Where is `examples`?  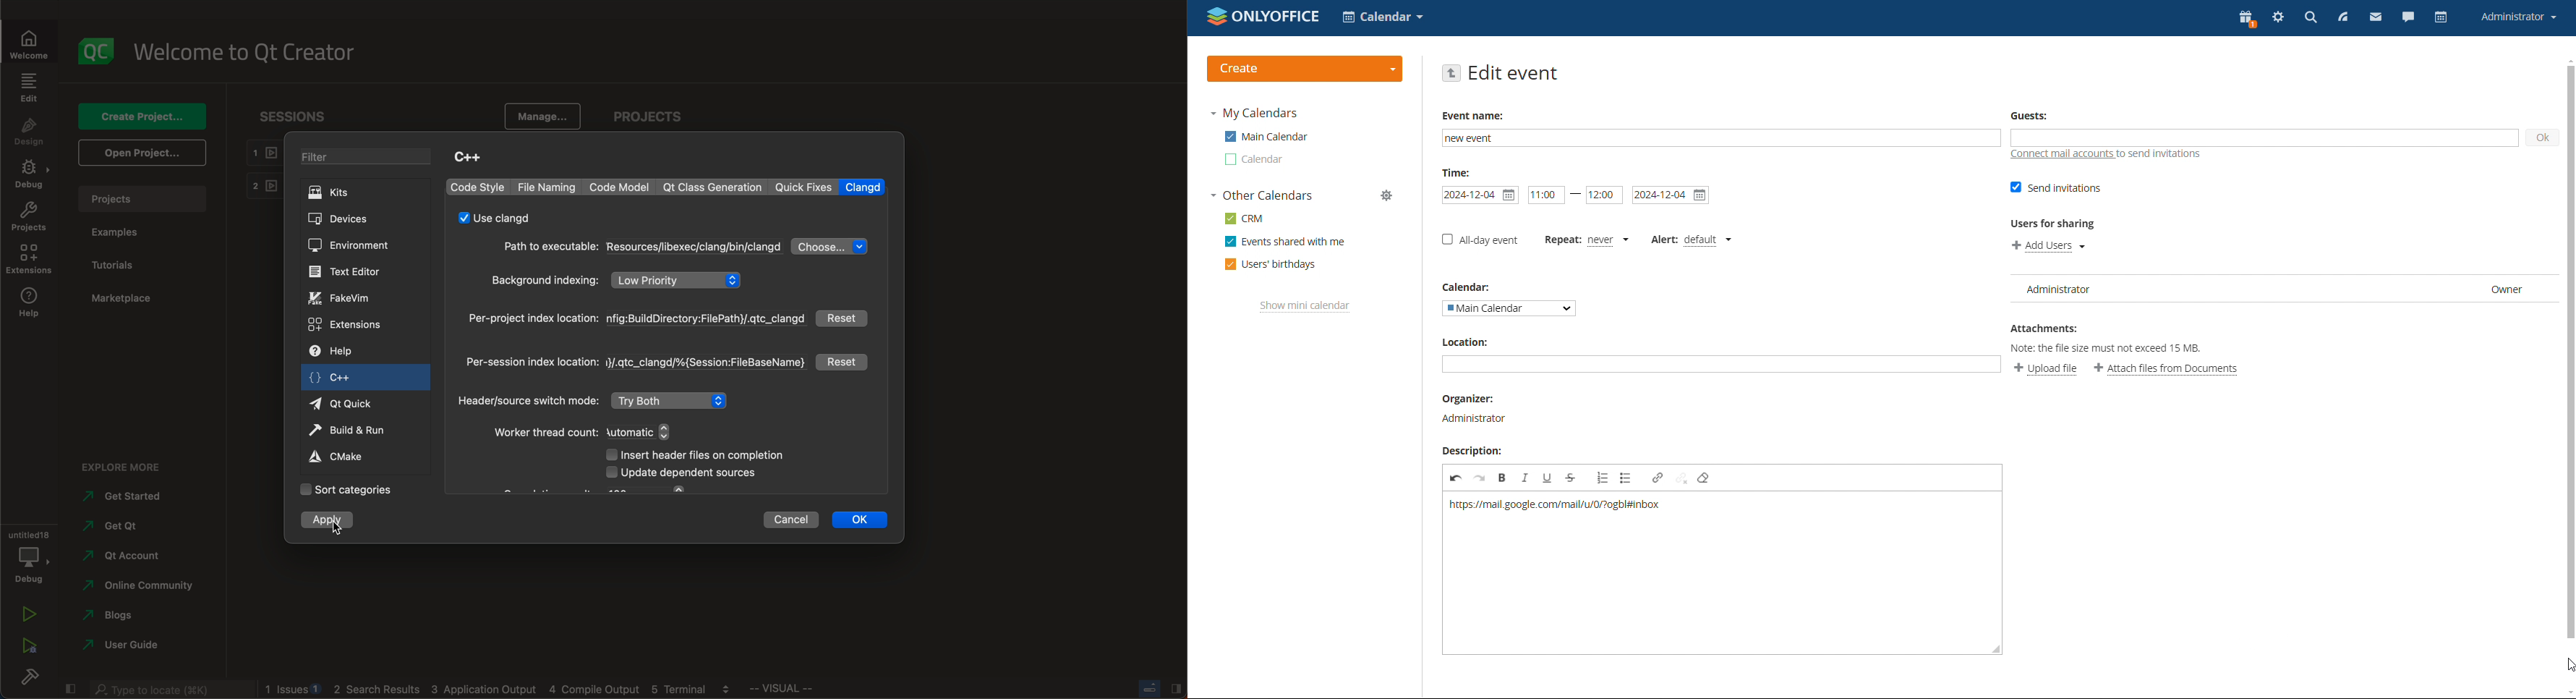
examples is located at coordinates (132, 230).